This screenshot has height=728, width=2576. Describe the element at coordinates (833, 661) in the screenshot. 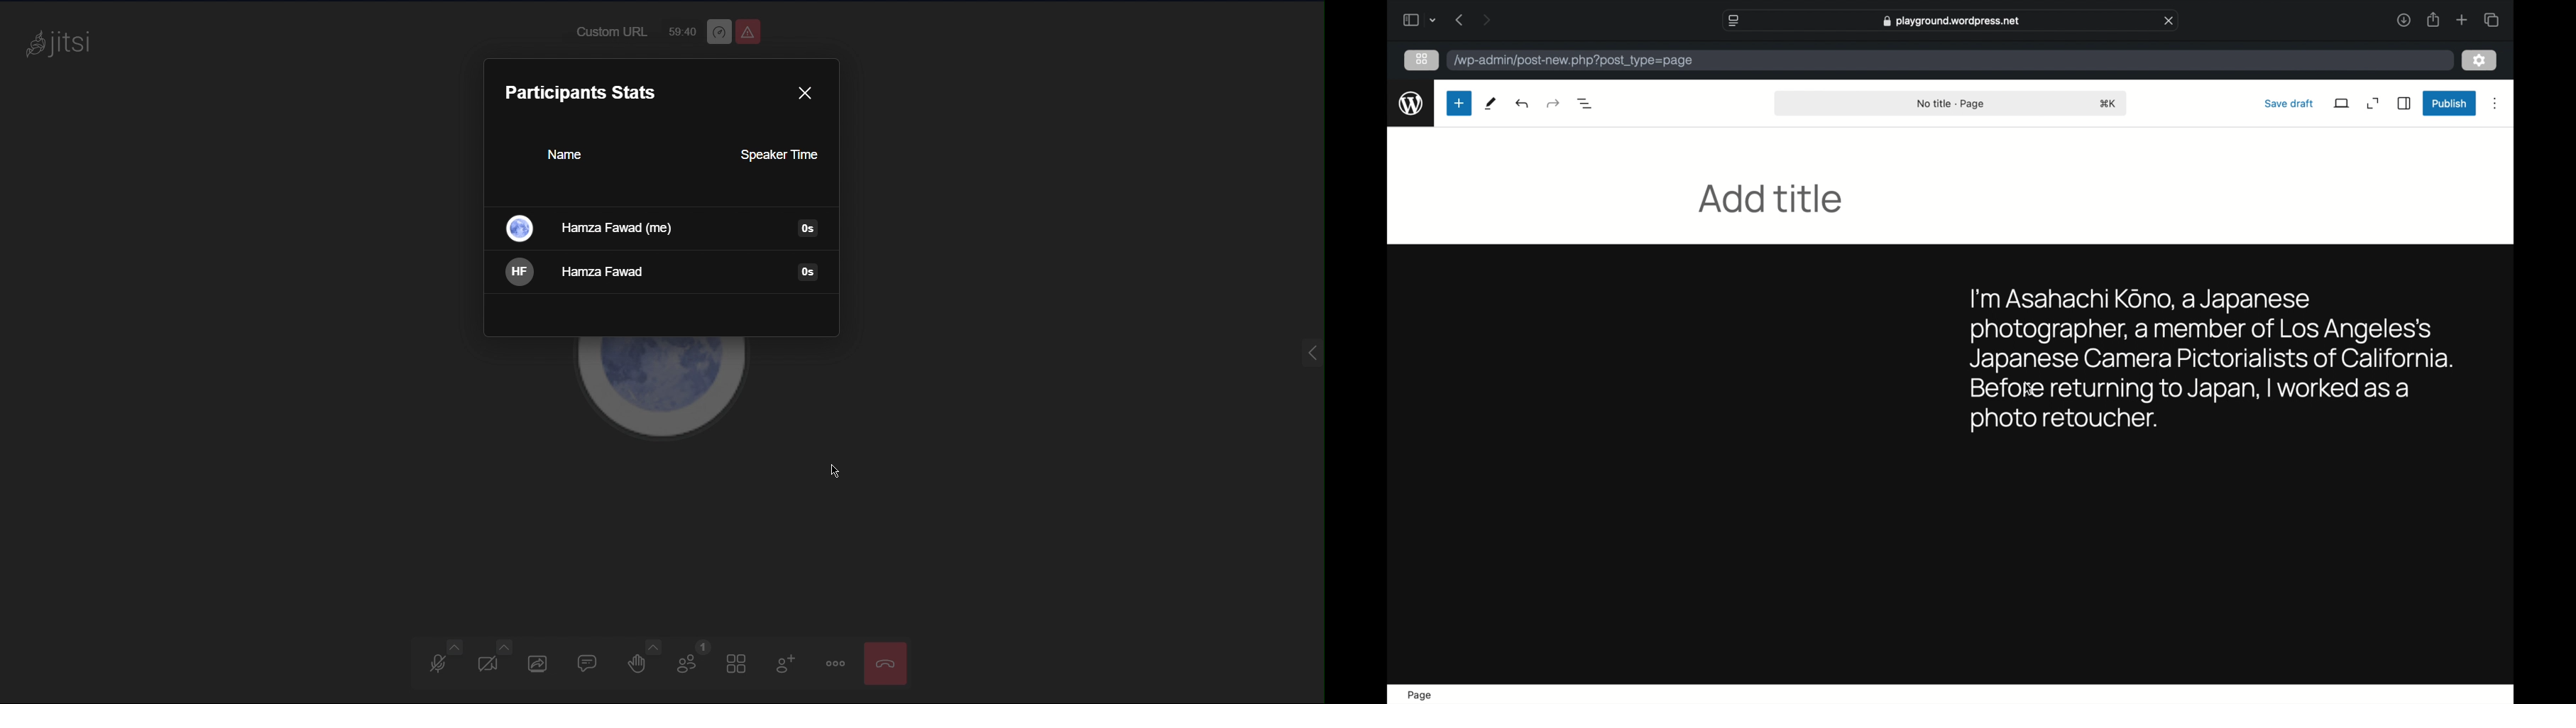

I see `More` at that location.